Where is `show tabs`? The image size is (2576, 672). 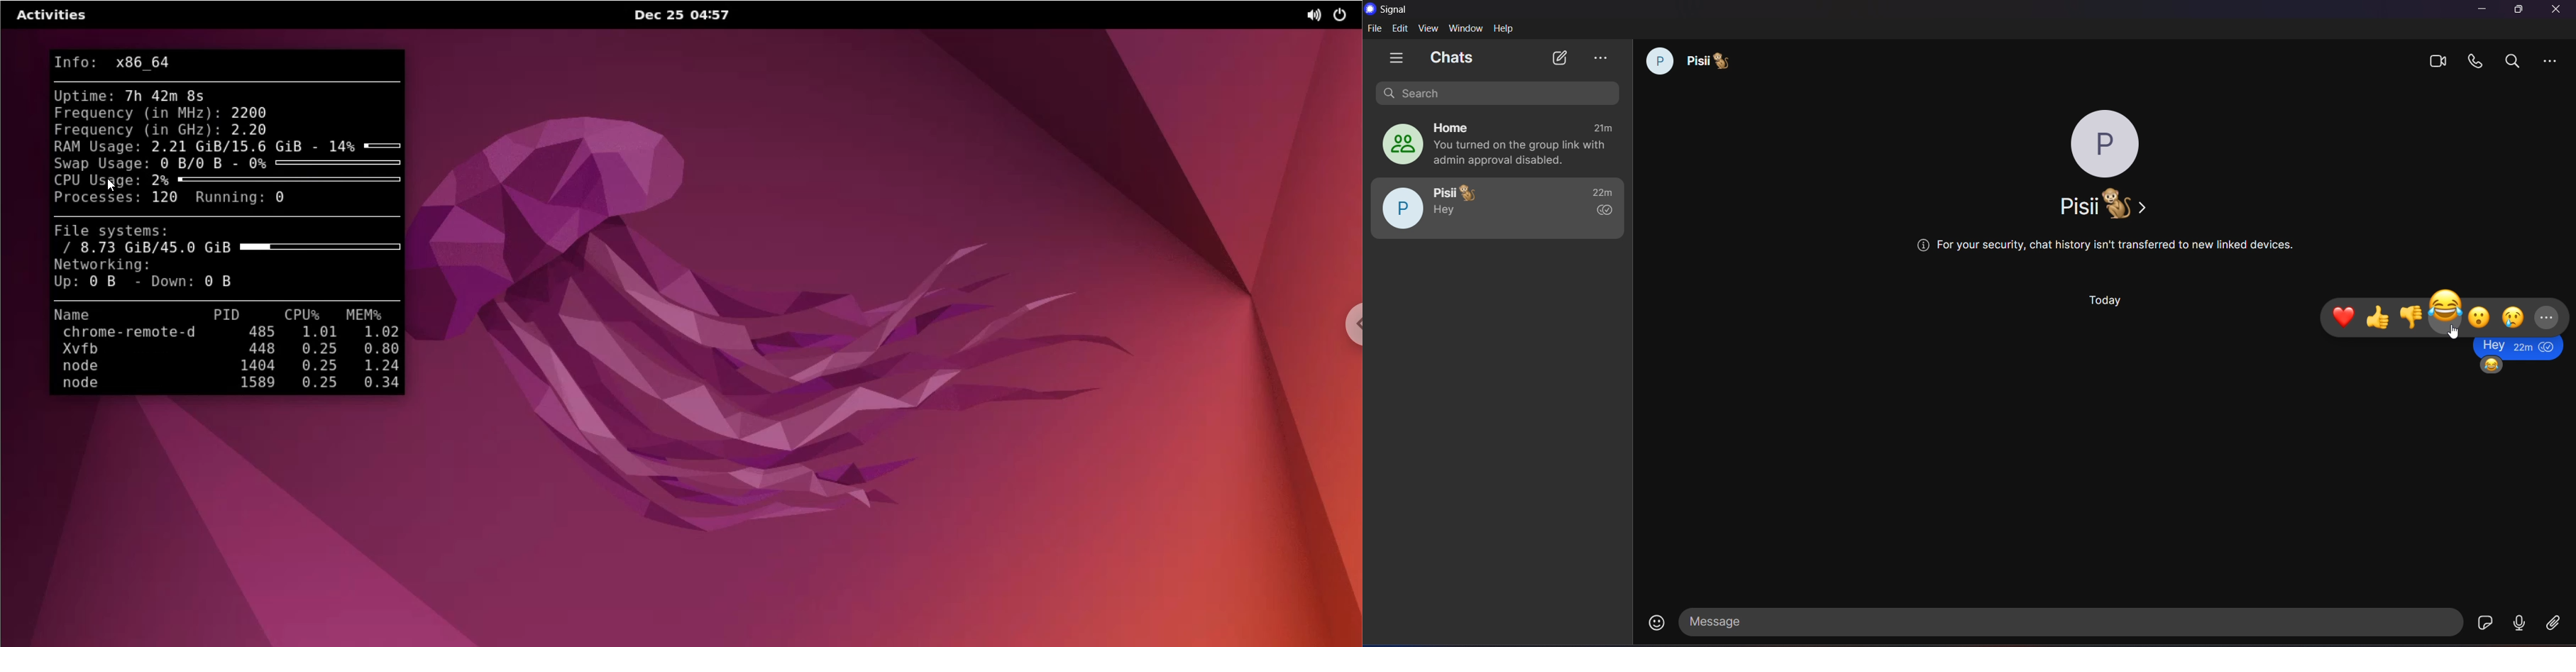
show tabs is located at coordinates (1397, 59).